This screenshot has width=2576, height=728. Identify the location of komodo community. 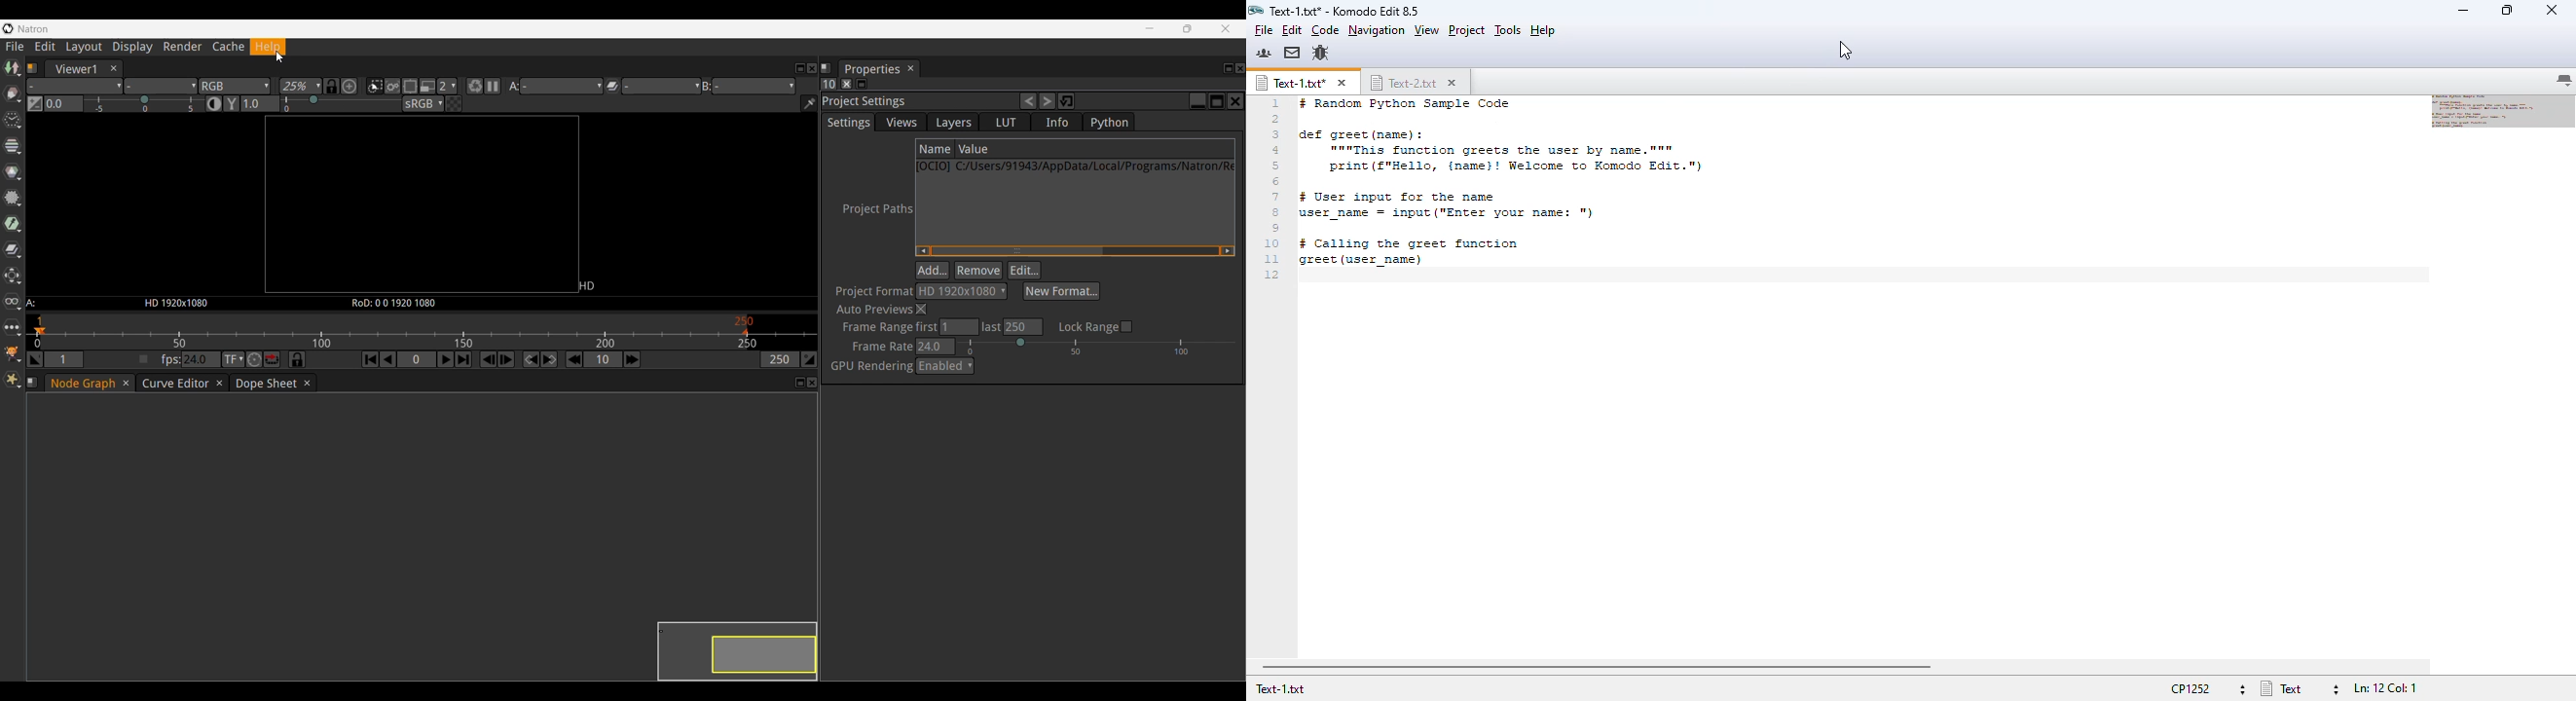
(1264, 53).